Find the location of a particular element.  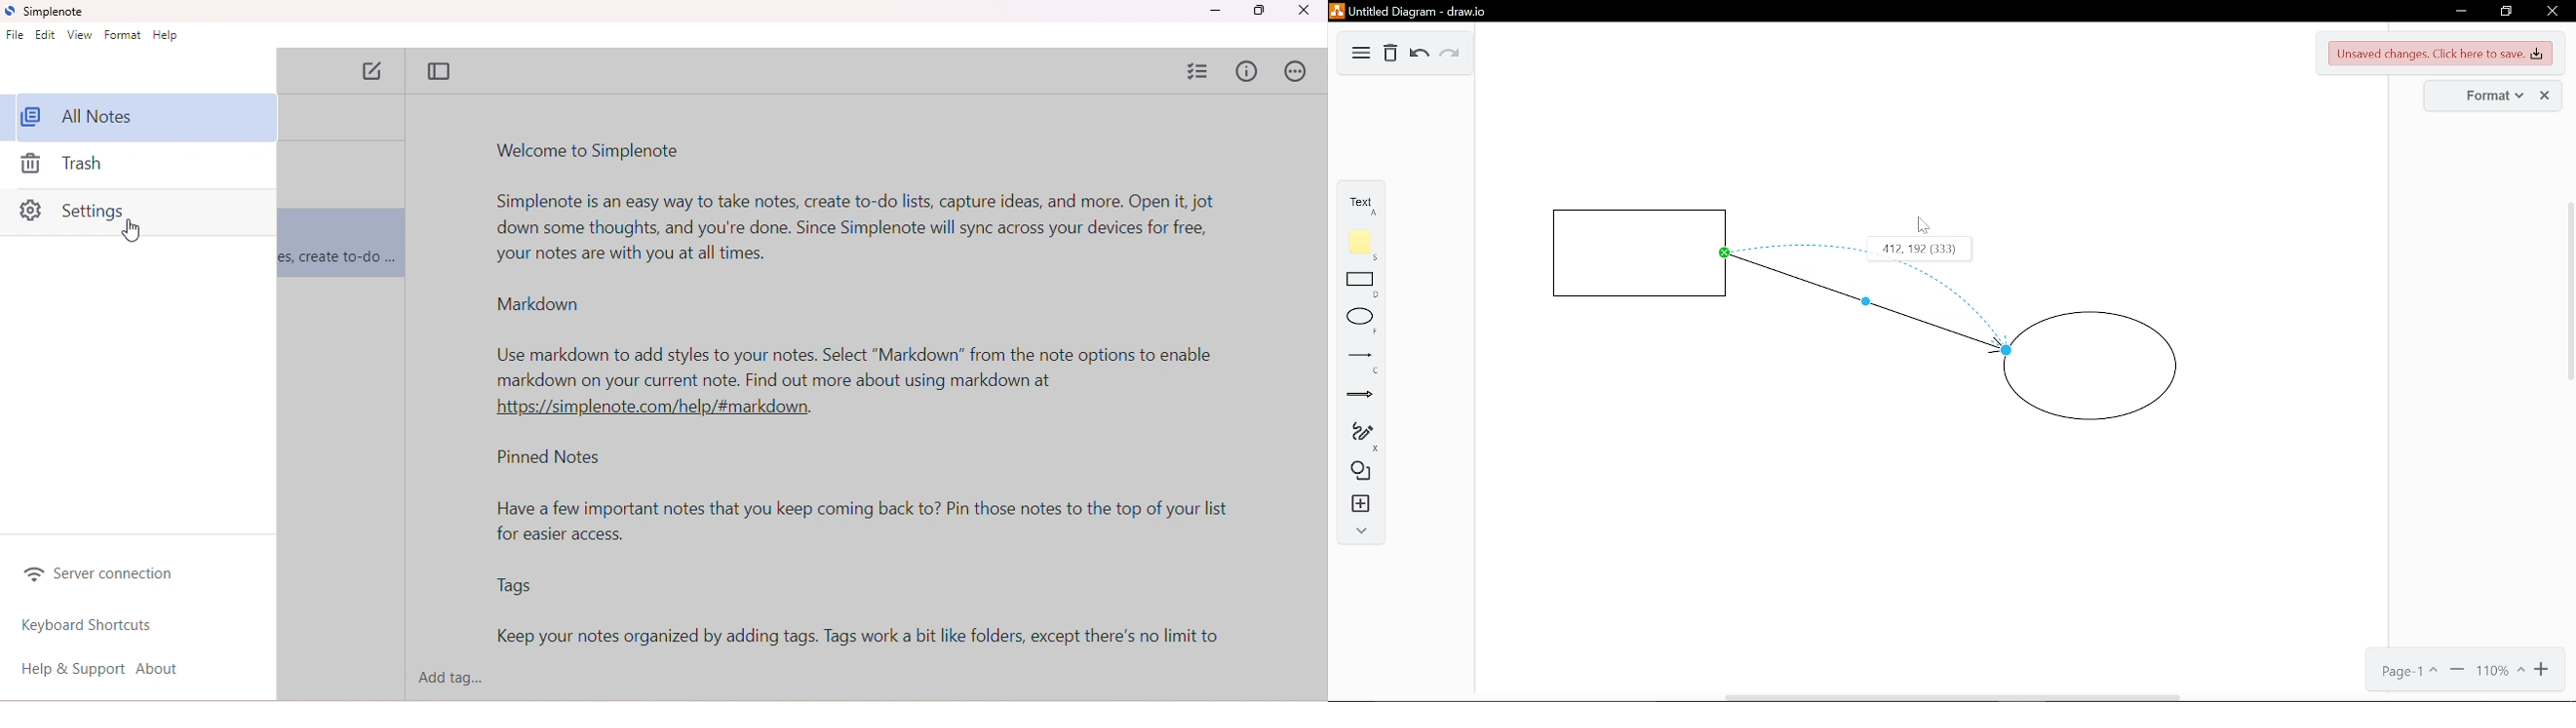

Undo is located at coordinates (1418, 56).